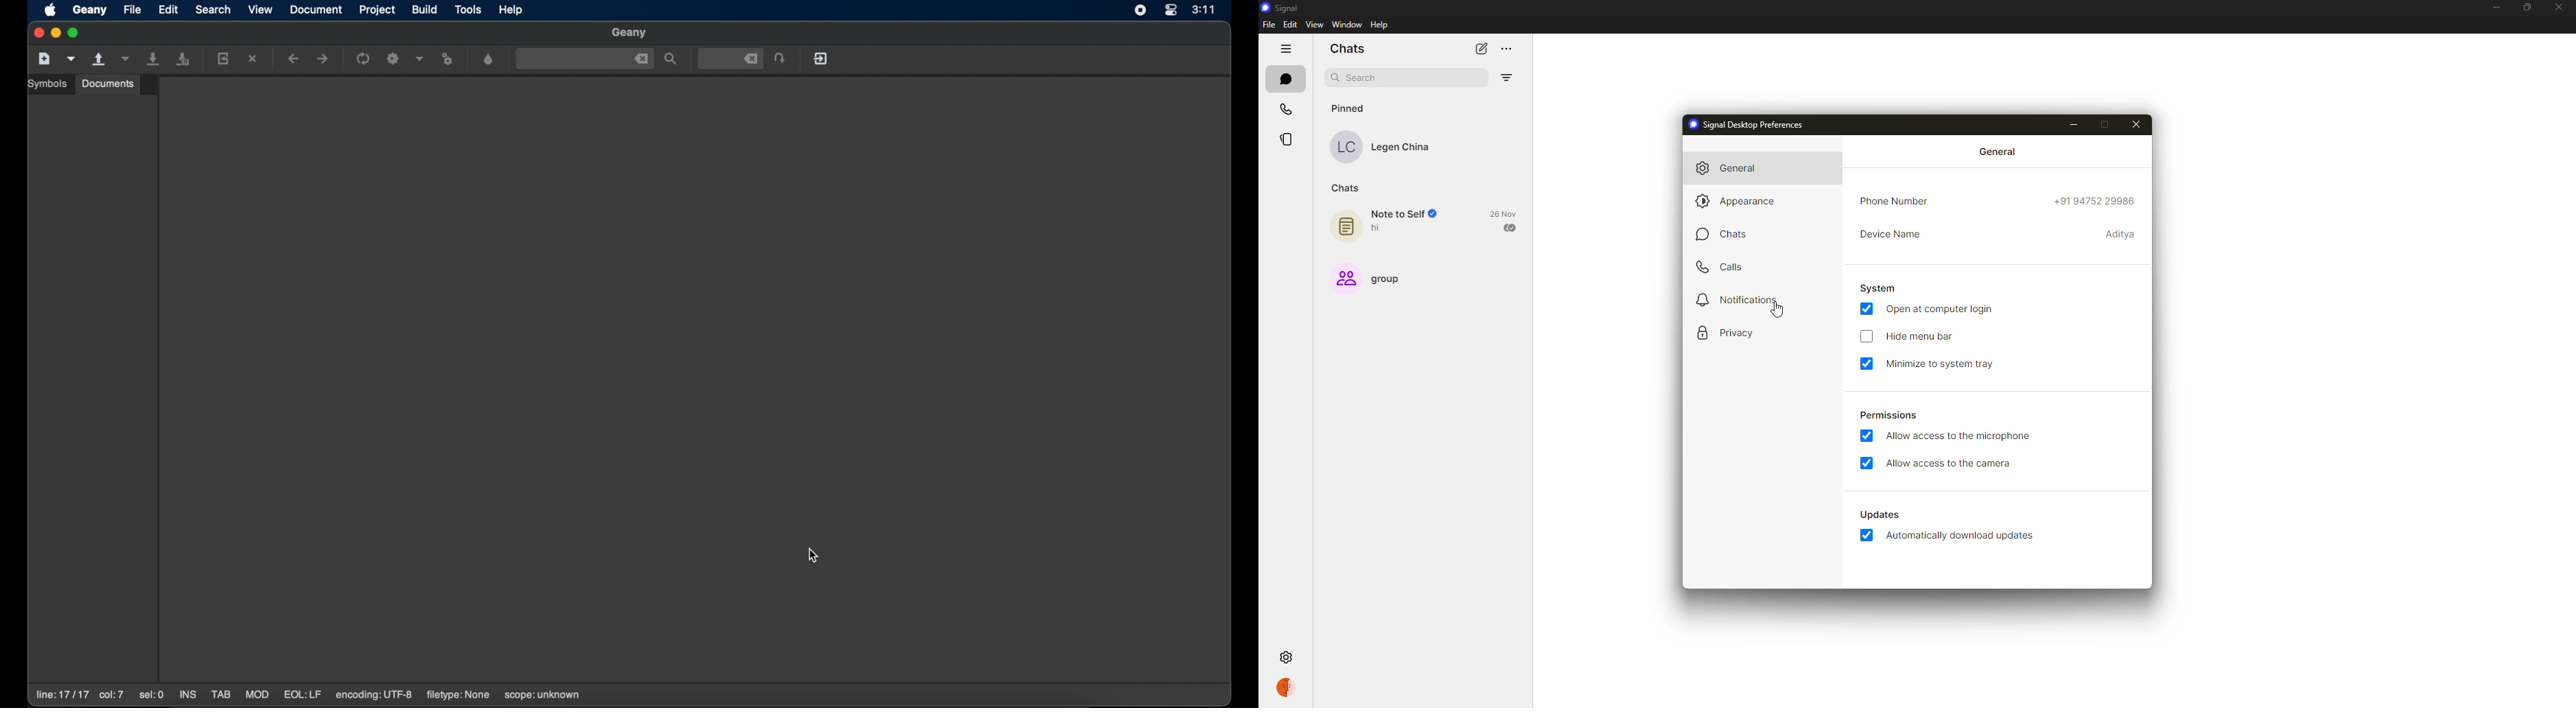 Image resolution: width=2576 pixels, height=728 pixels. I want to click on chats, so click(1348, 49).